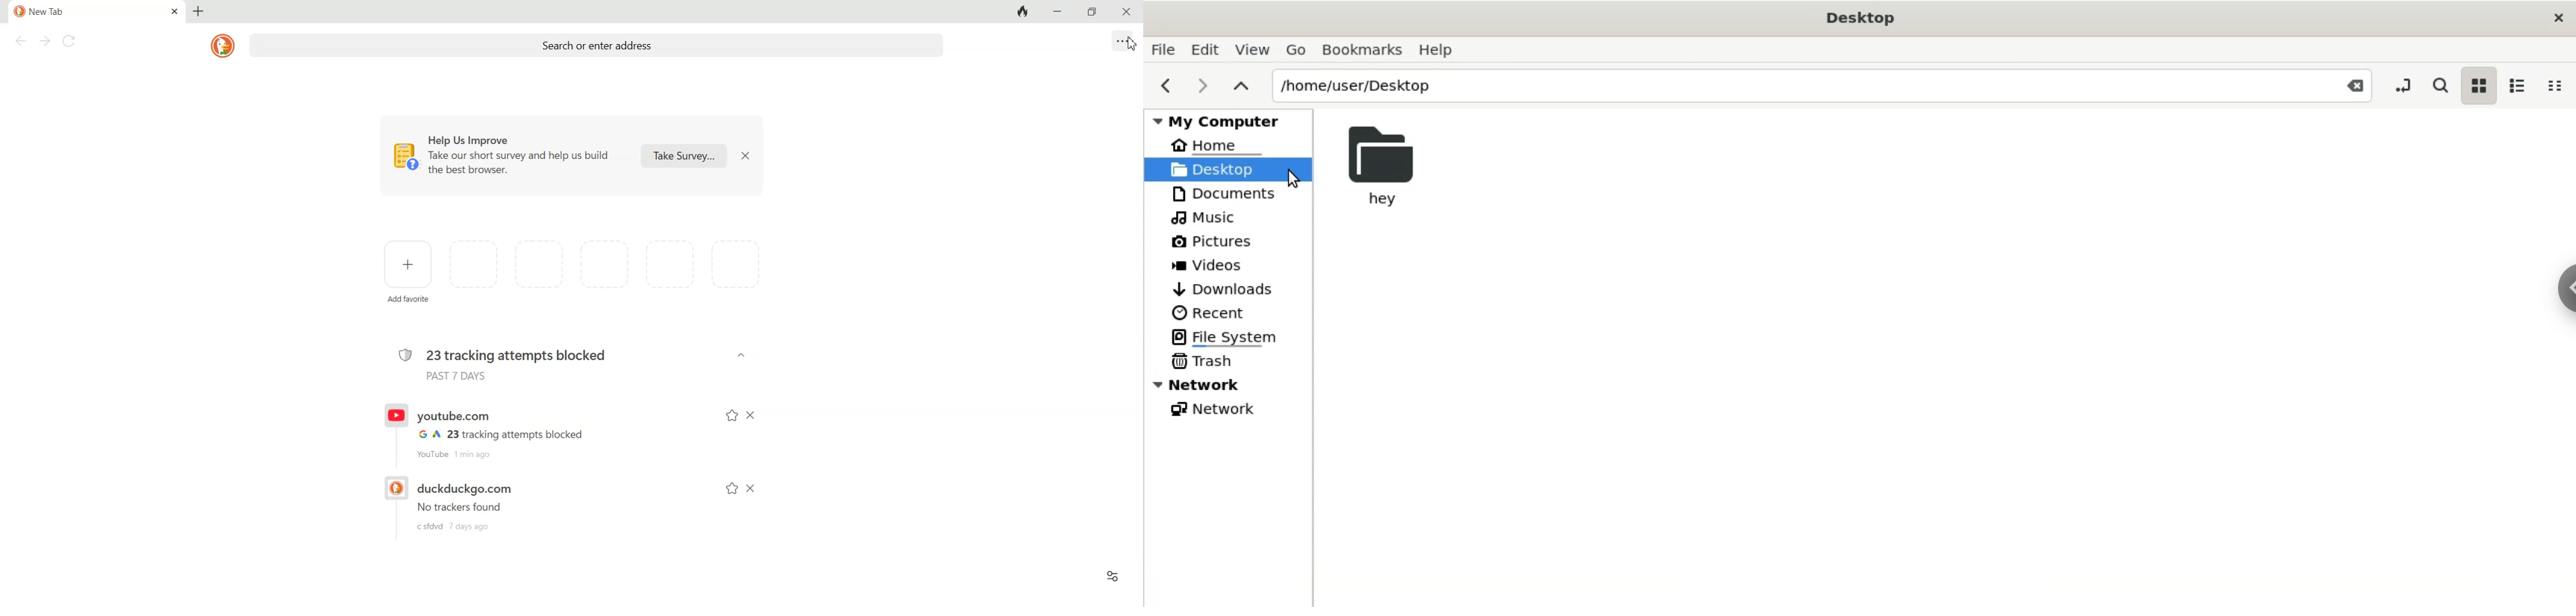  Describe the element at coordinates (409, 264) in the screenshot. I see `Add favorite` at that location.